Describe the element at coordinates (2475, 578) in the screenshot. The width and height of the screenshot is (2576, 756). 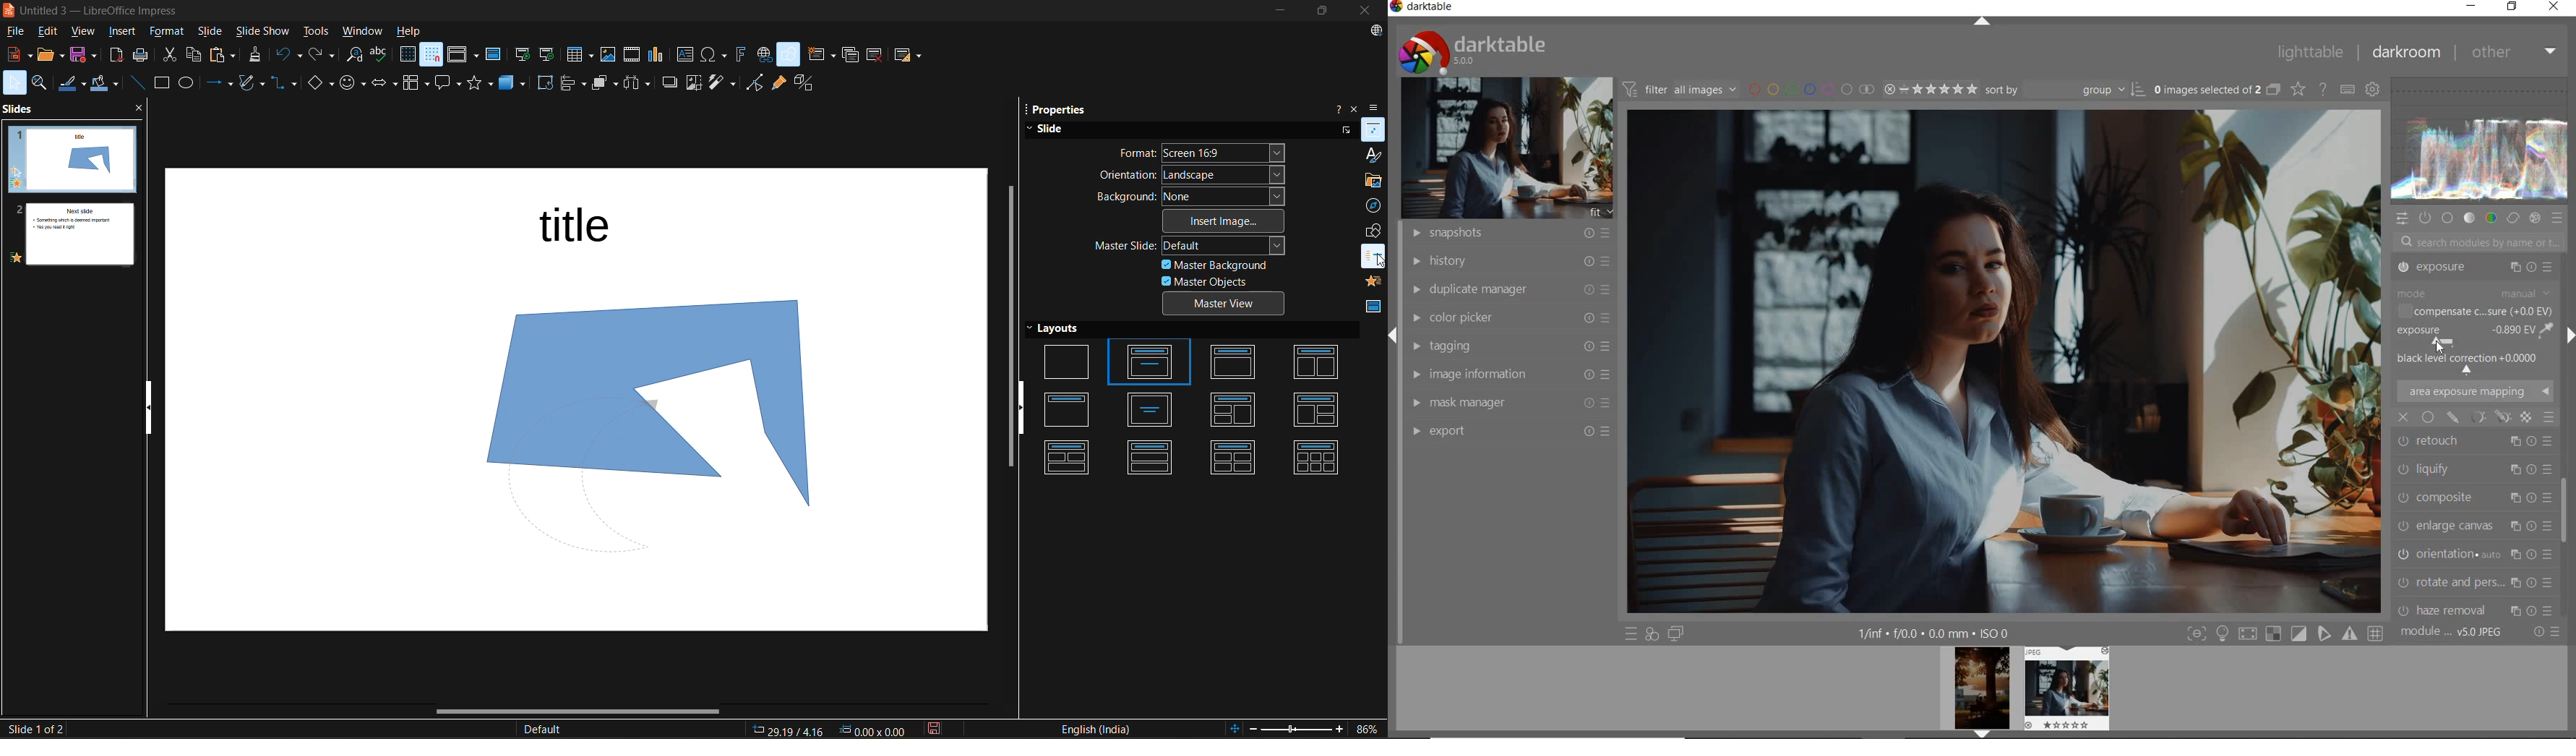
I see `LENS CORRECTION` at that location.